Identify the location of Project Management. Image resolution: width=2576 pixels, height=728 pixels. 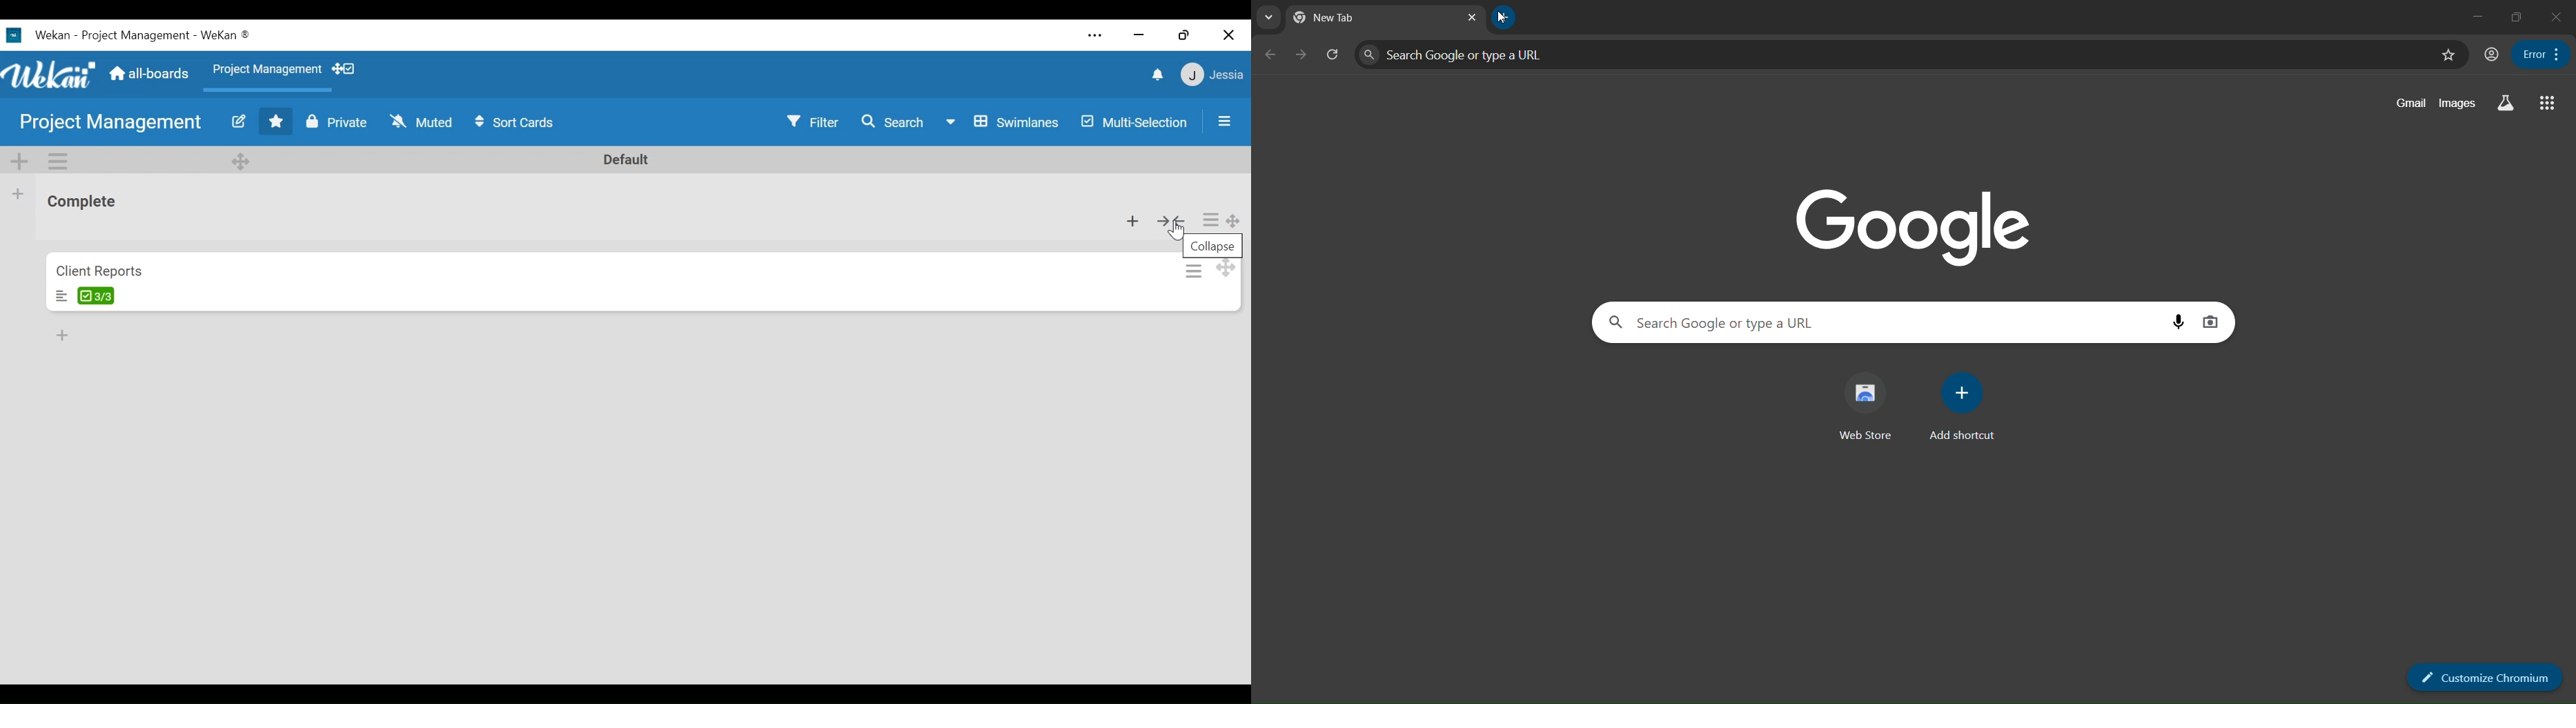
(269, 70).